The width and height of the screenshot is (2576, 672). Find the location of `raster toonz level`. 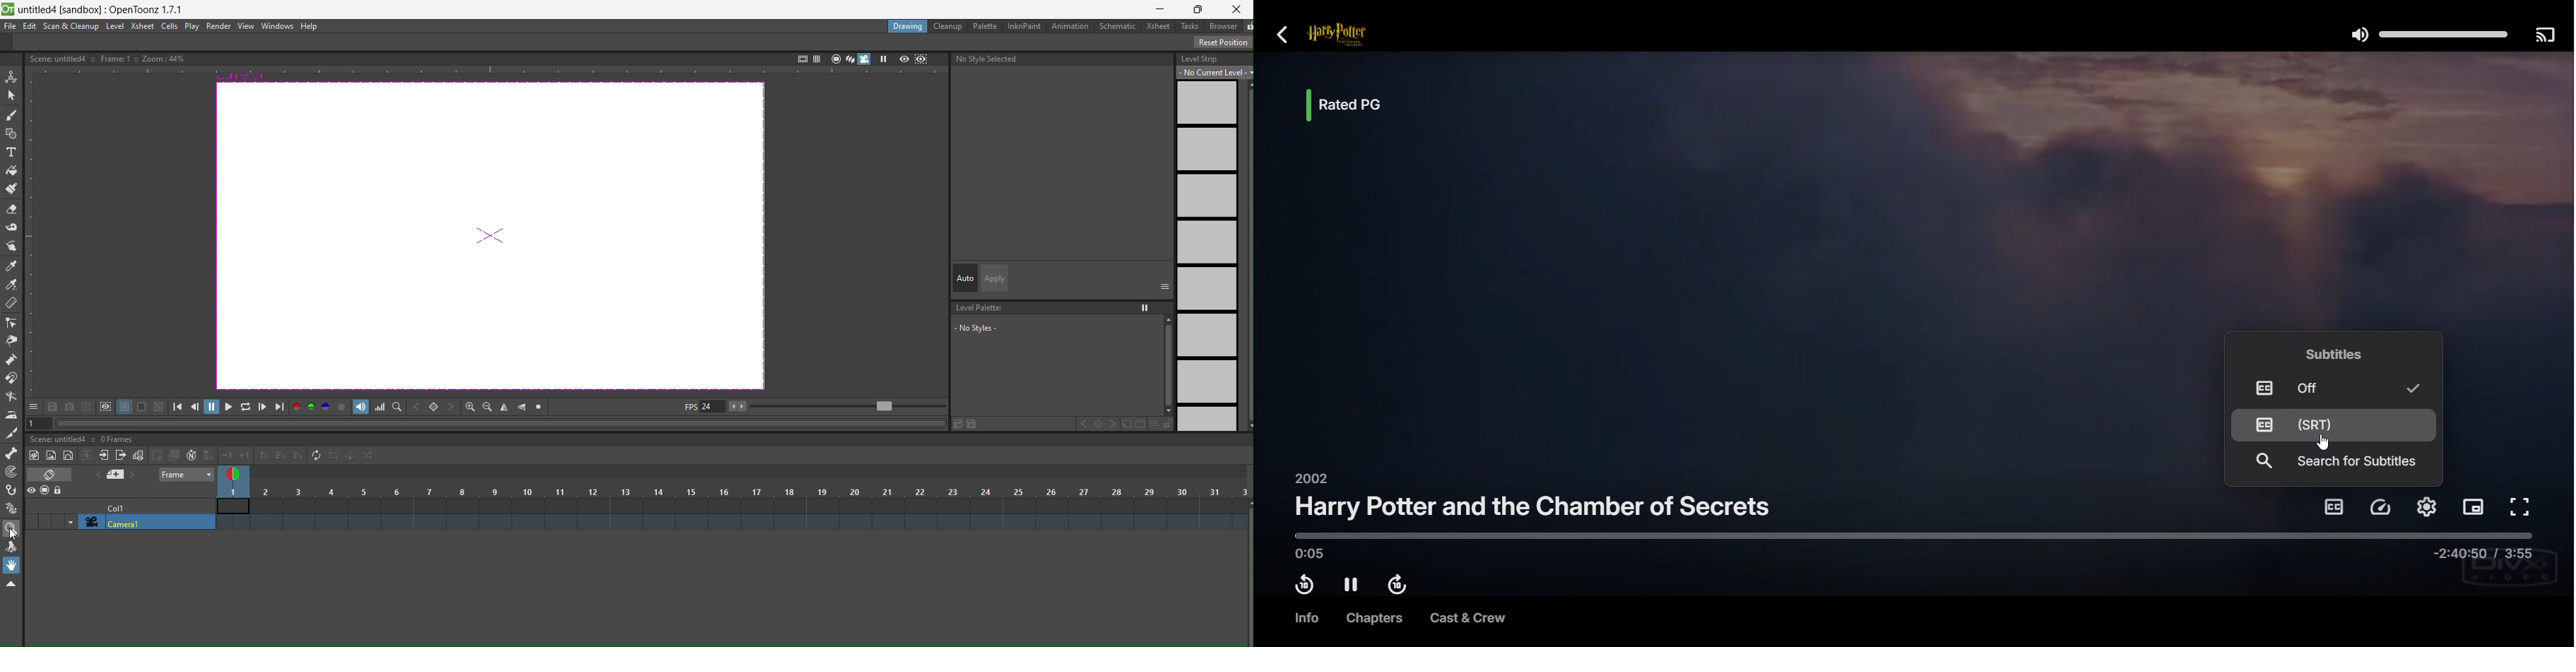

raster toonz level is located at coordinates (33, 455).